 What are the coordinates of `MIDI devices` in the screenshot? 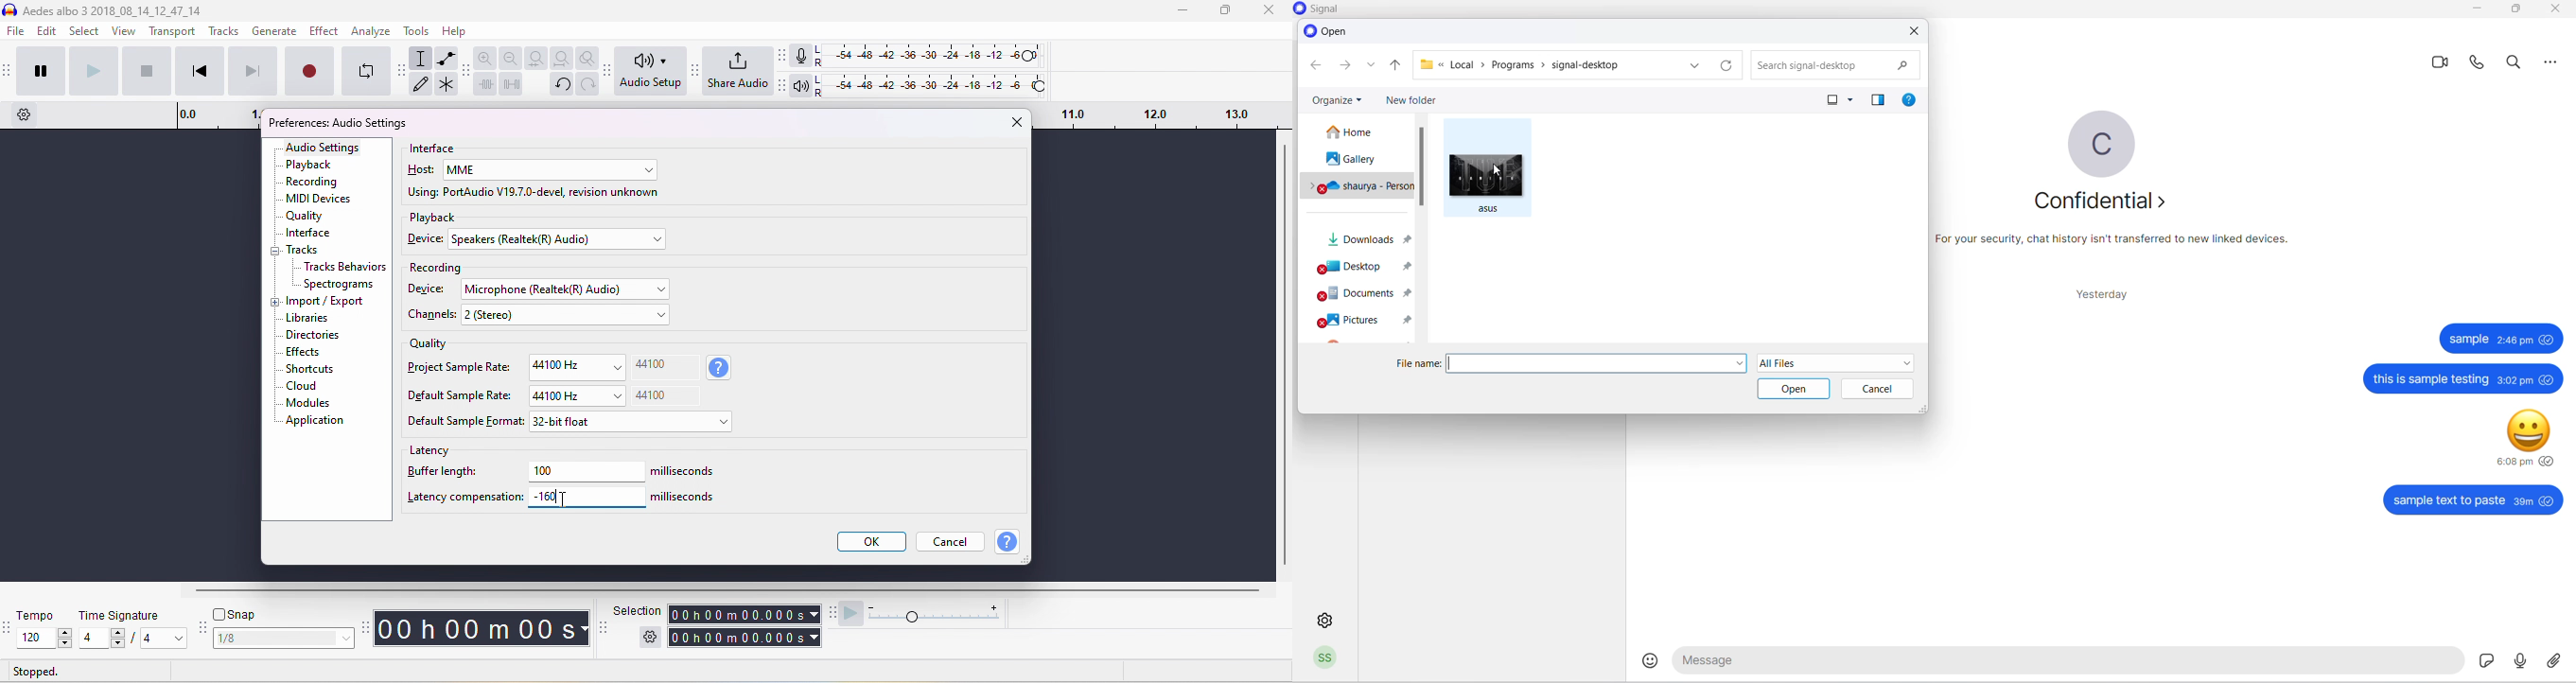 It's located at (321, 200).